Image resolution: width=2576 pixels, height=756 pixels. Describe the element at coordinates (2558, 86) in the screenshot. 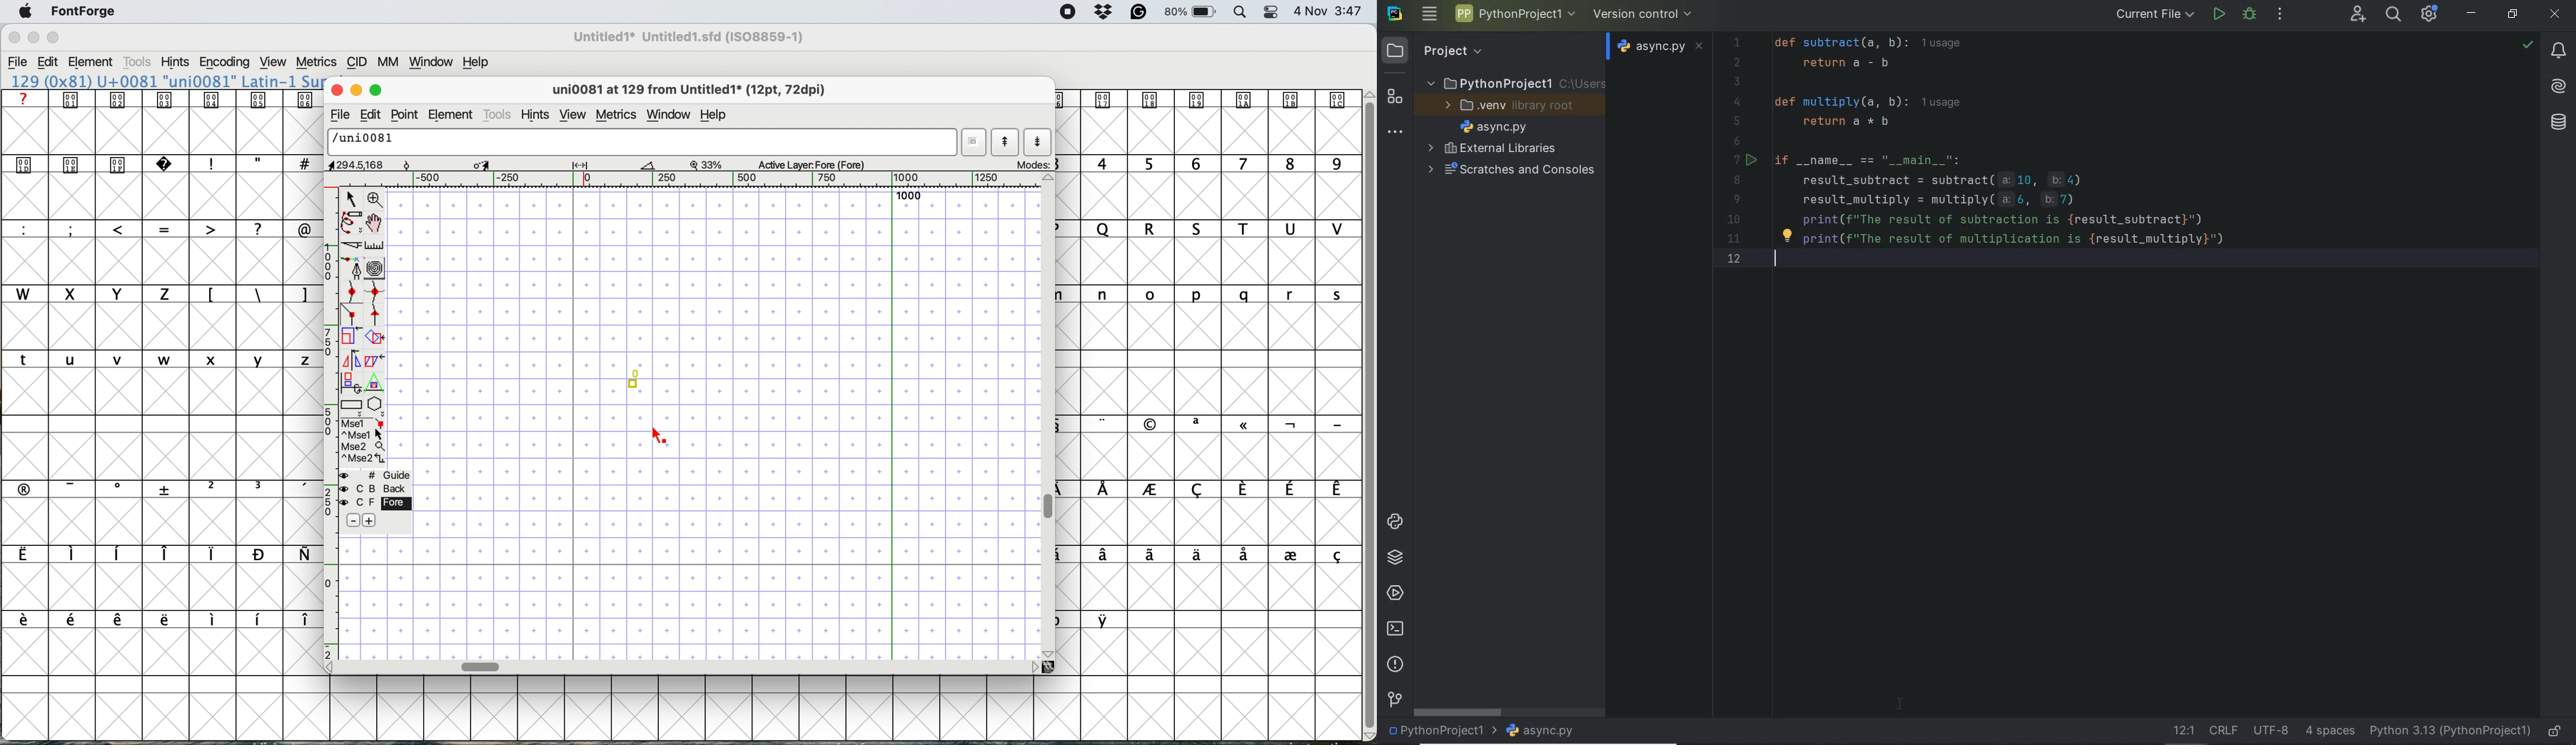

I see `AI Assistant` at that location.